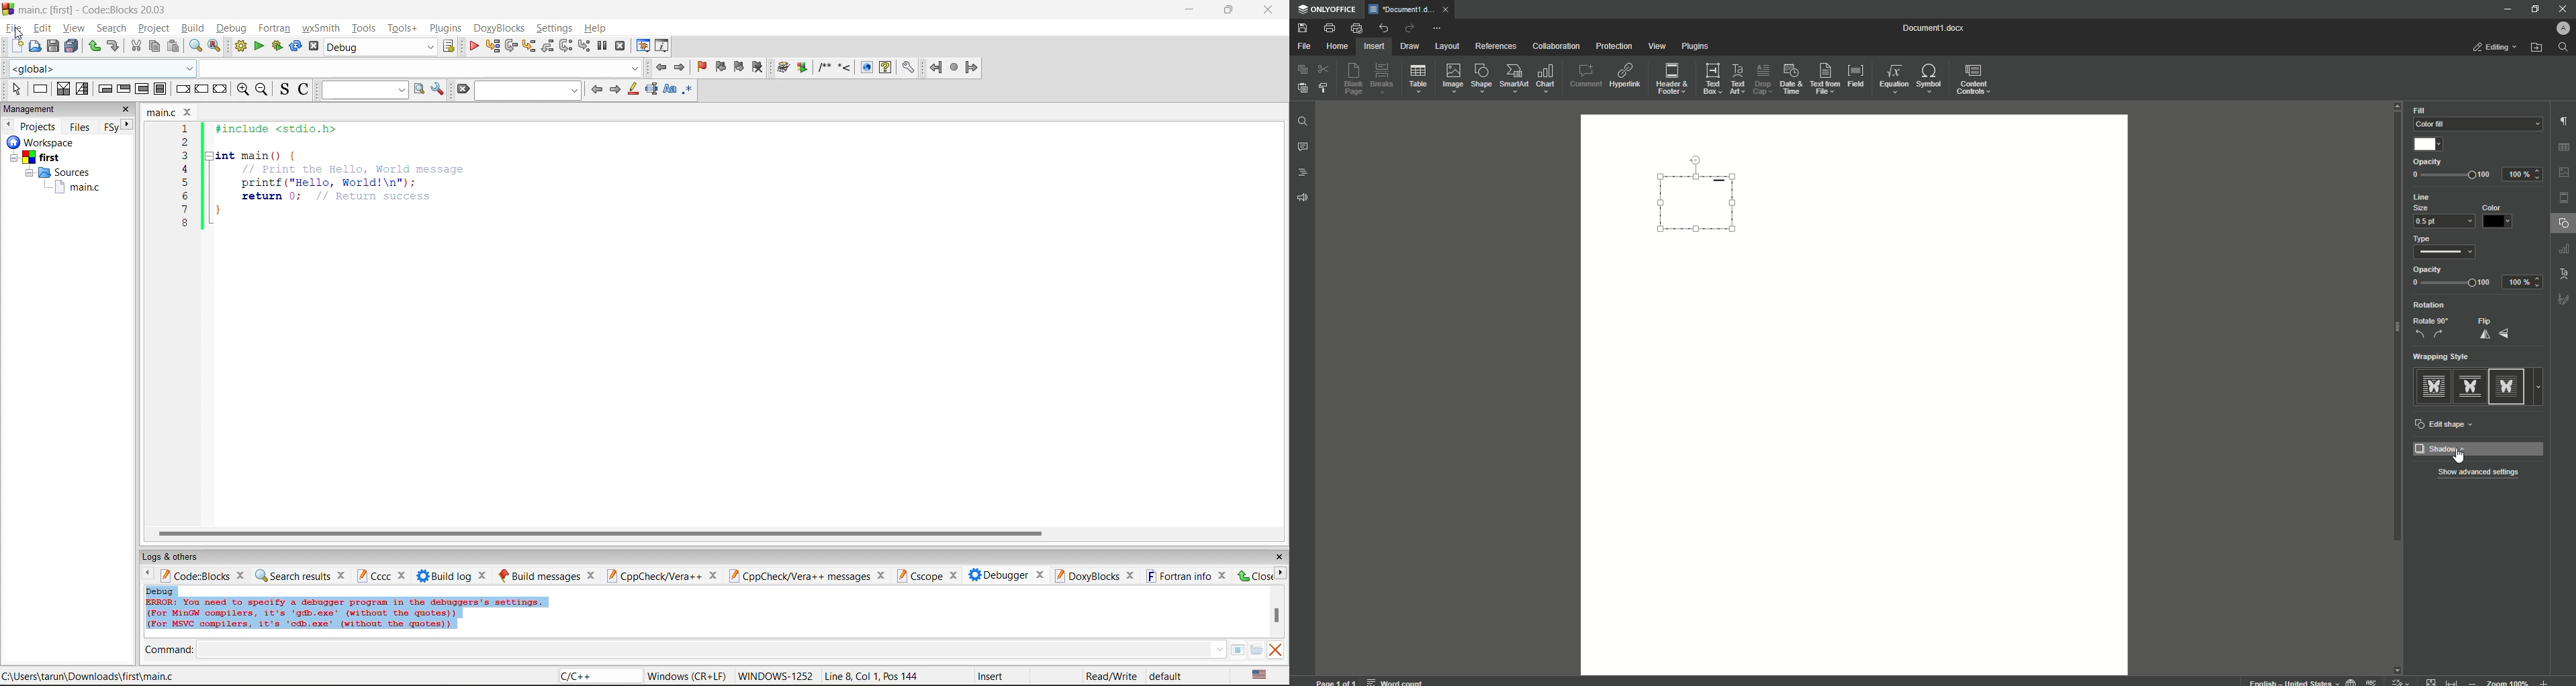  What do you see at coordinates (128, 124) in the screenshot?
I see `next` at bounding box center [128, 124].